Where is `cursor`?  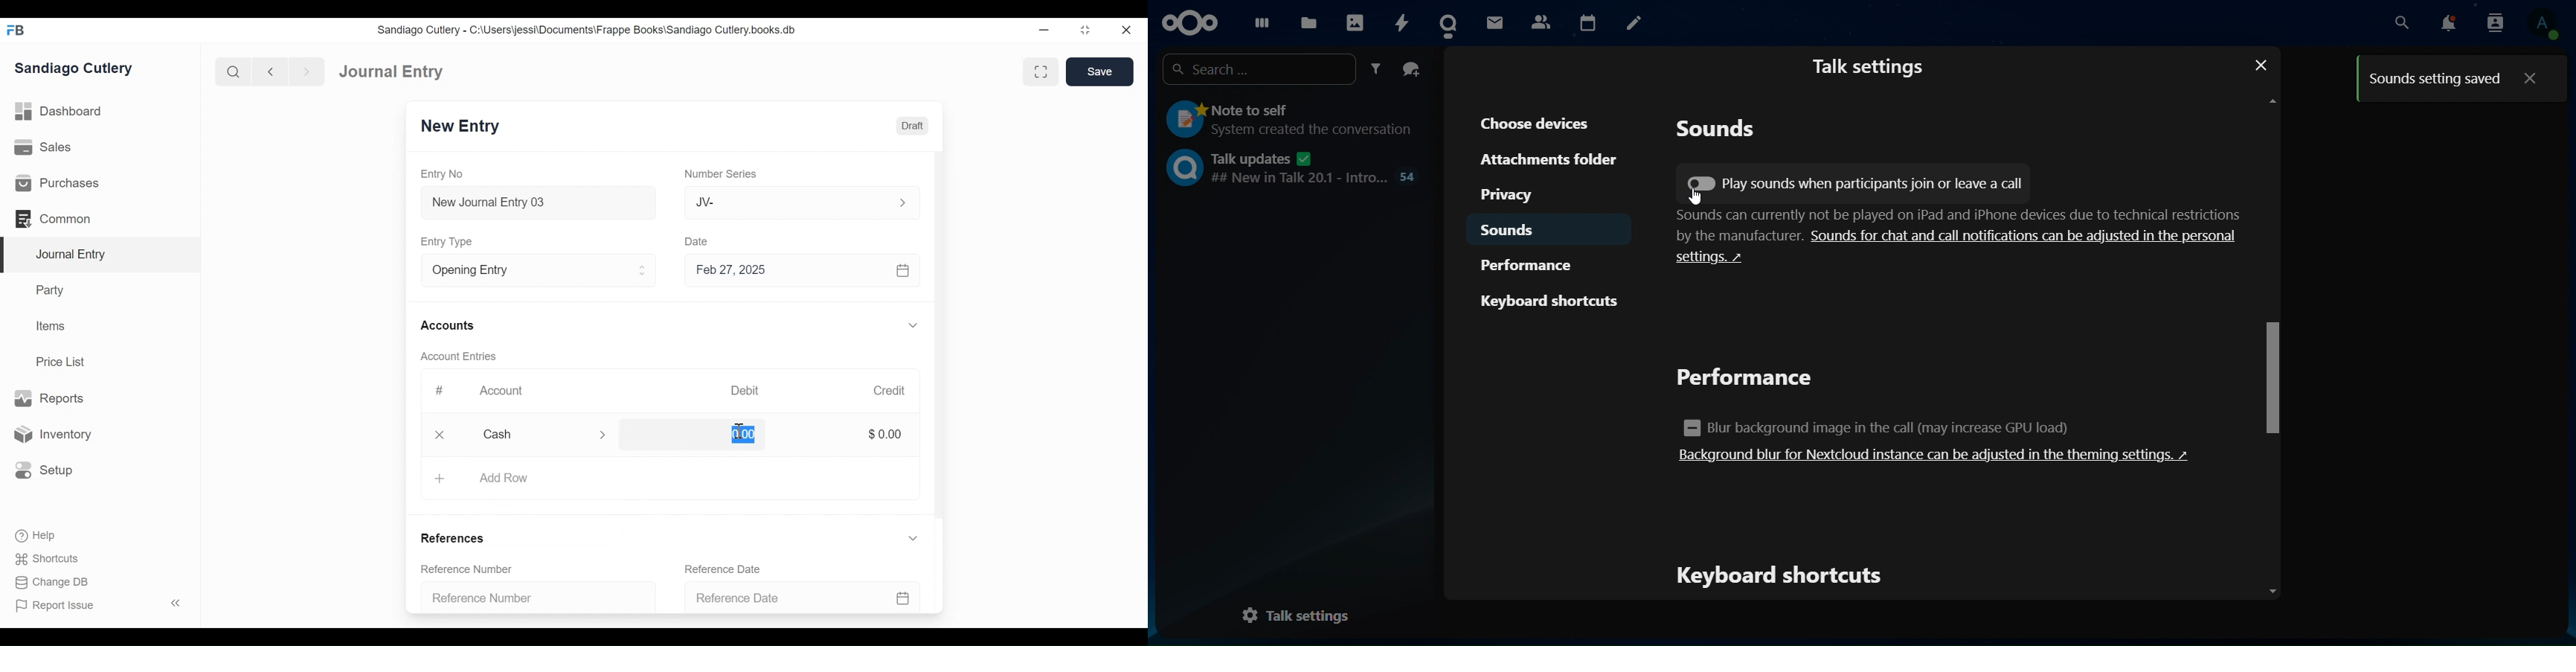 cursor is located at coordinates (740, 430).